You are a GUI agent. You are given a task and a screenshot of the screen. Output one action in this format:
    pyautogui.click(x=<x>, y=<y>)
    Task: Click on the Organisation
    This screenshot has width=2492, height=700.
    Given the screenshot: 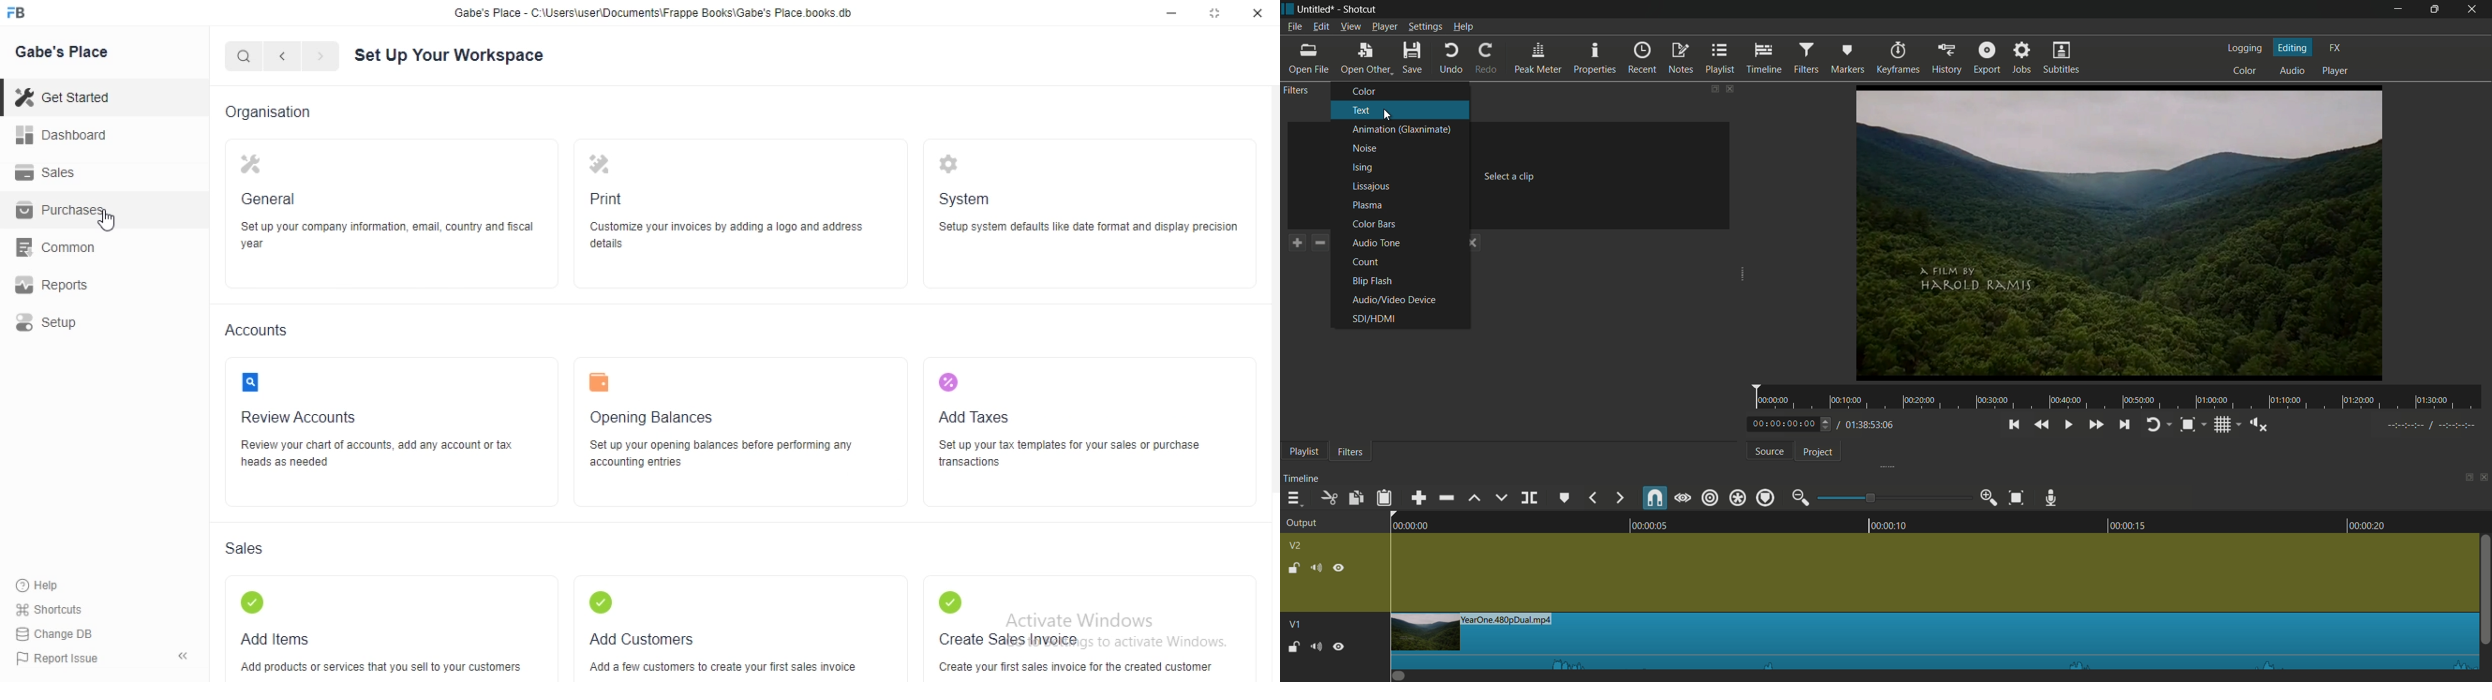 What is the action you would take?
    pyautogui.click(x=268, y=113)
    